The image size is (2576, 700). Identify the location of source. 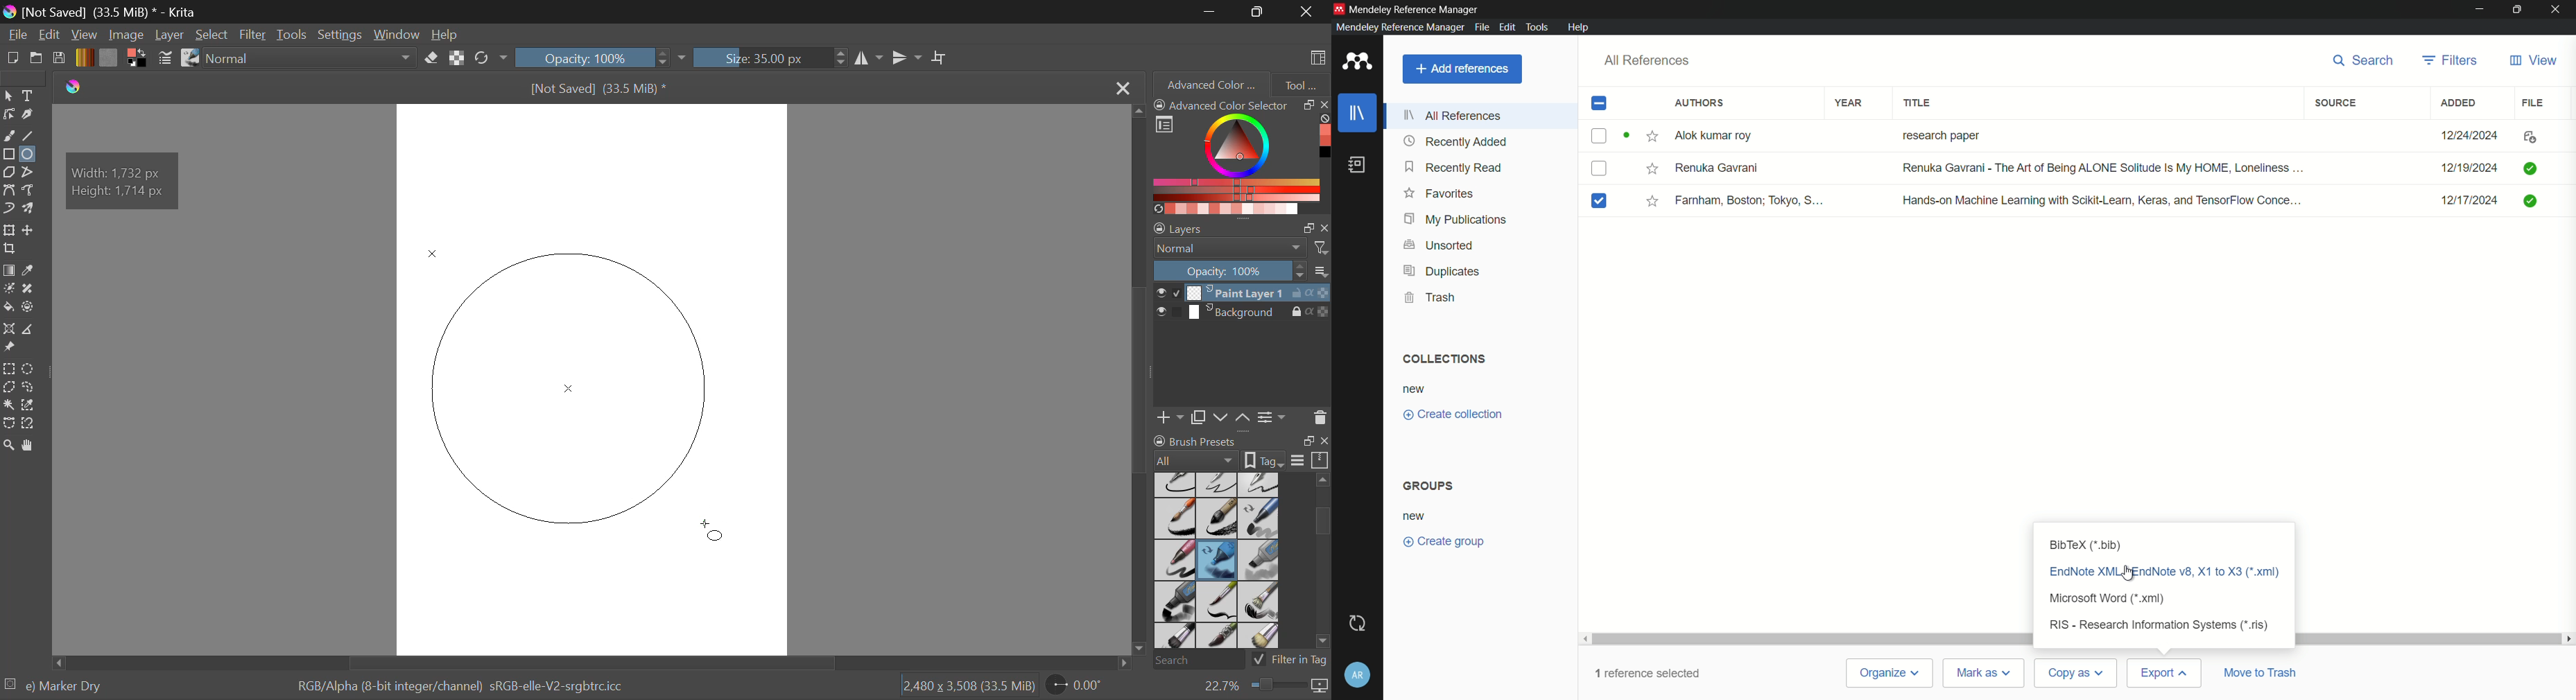
(2338, 103).